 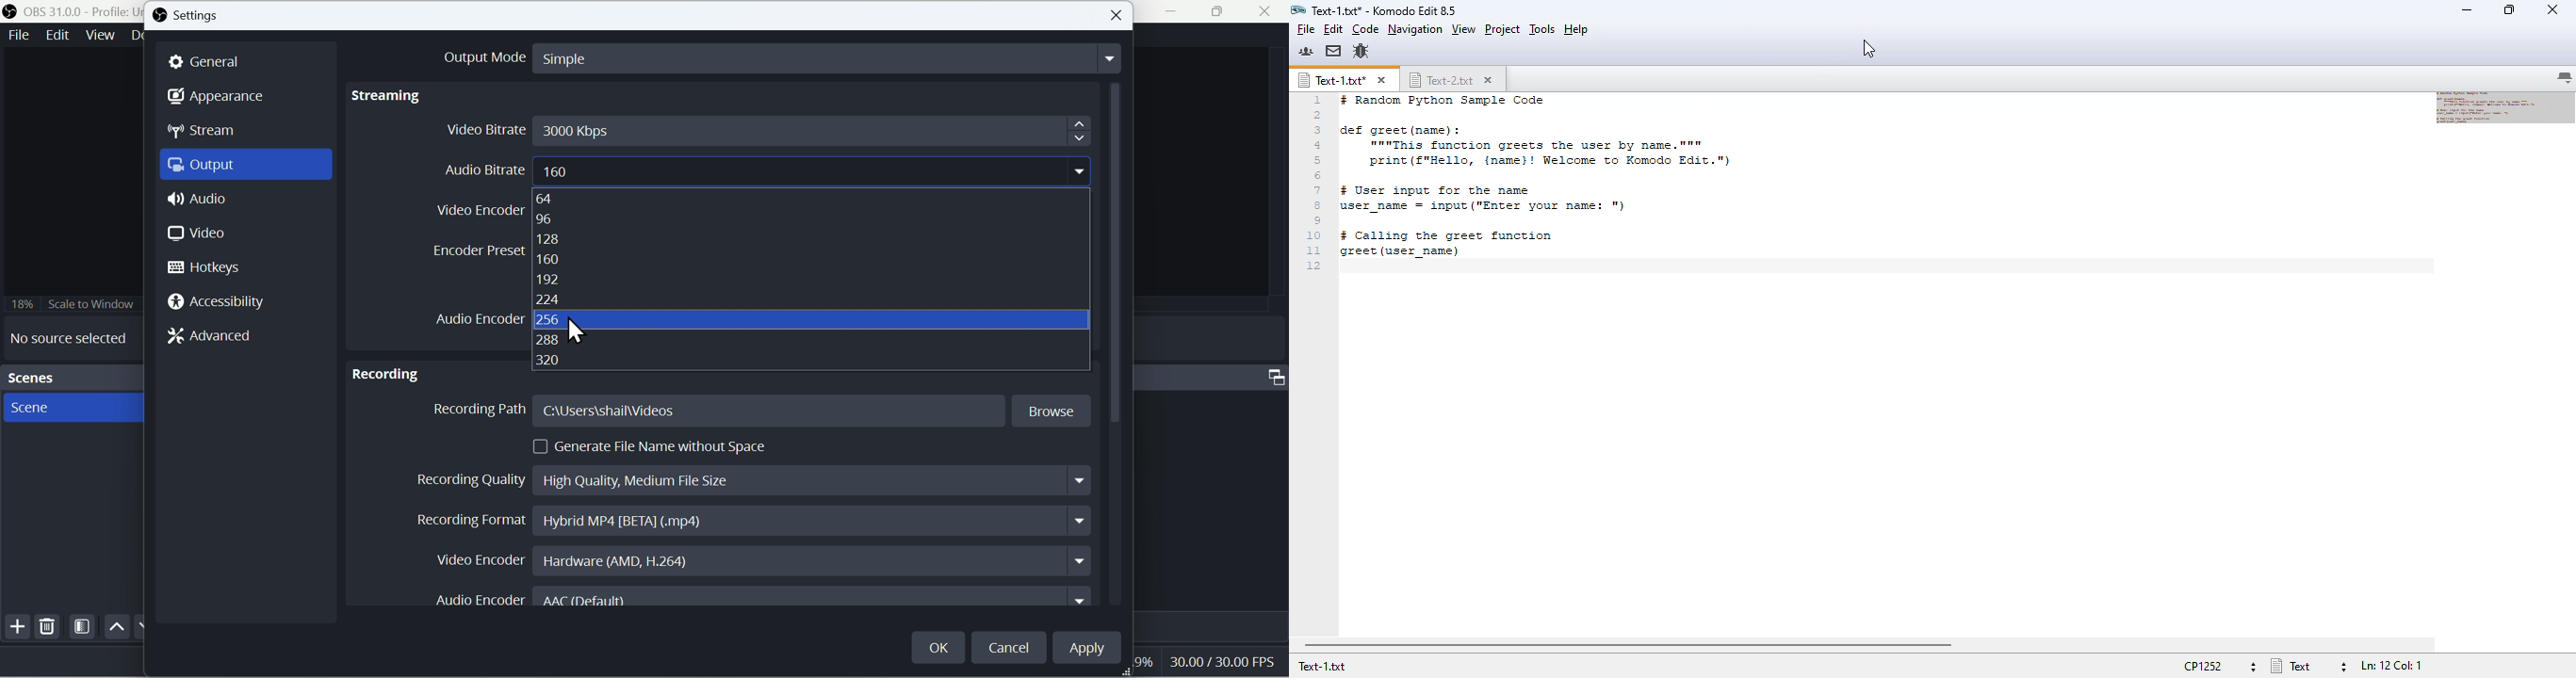 I want to click on Audio, so click(x=200, y=203).